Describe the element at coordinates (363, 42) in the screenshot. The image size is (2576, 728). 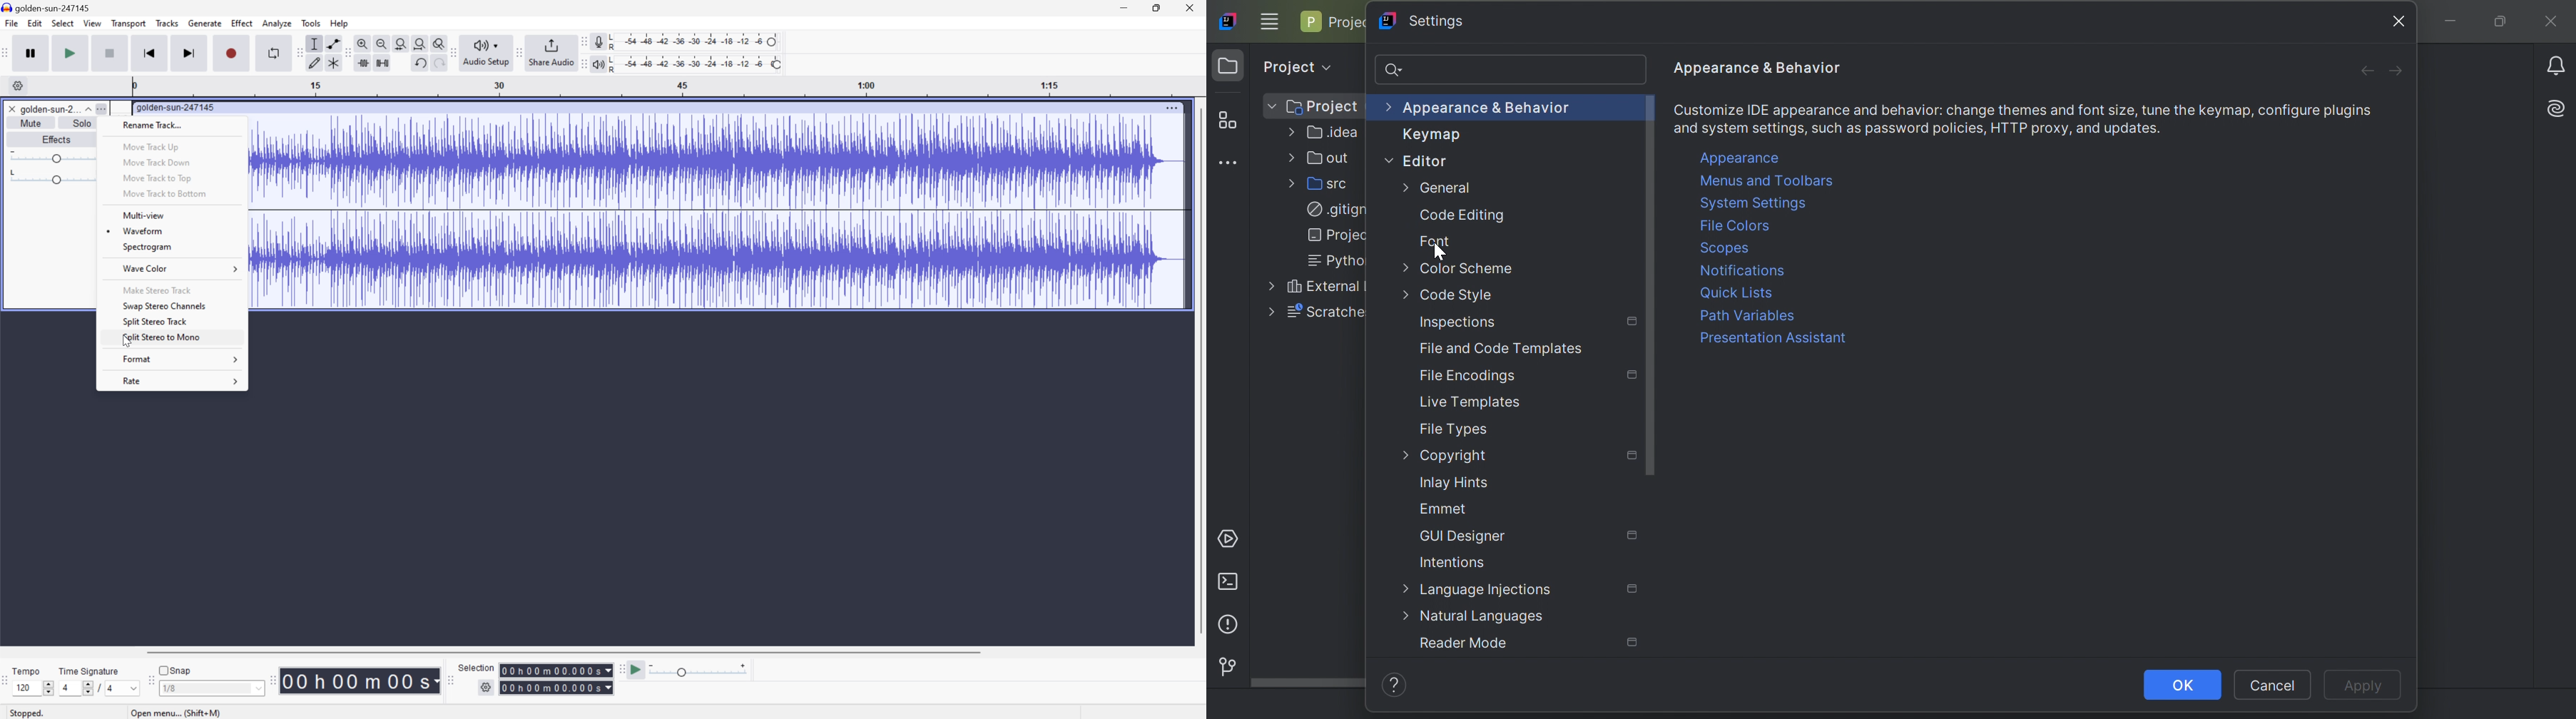
I see `Zoom in` at that location.